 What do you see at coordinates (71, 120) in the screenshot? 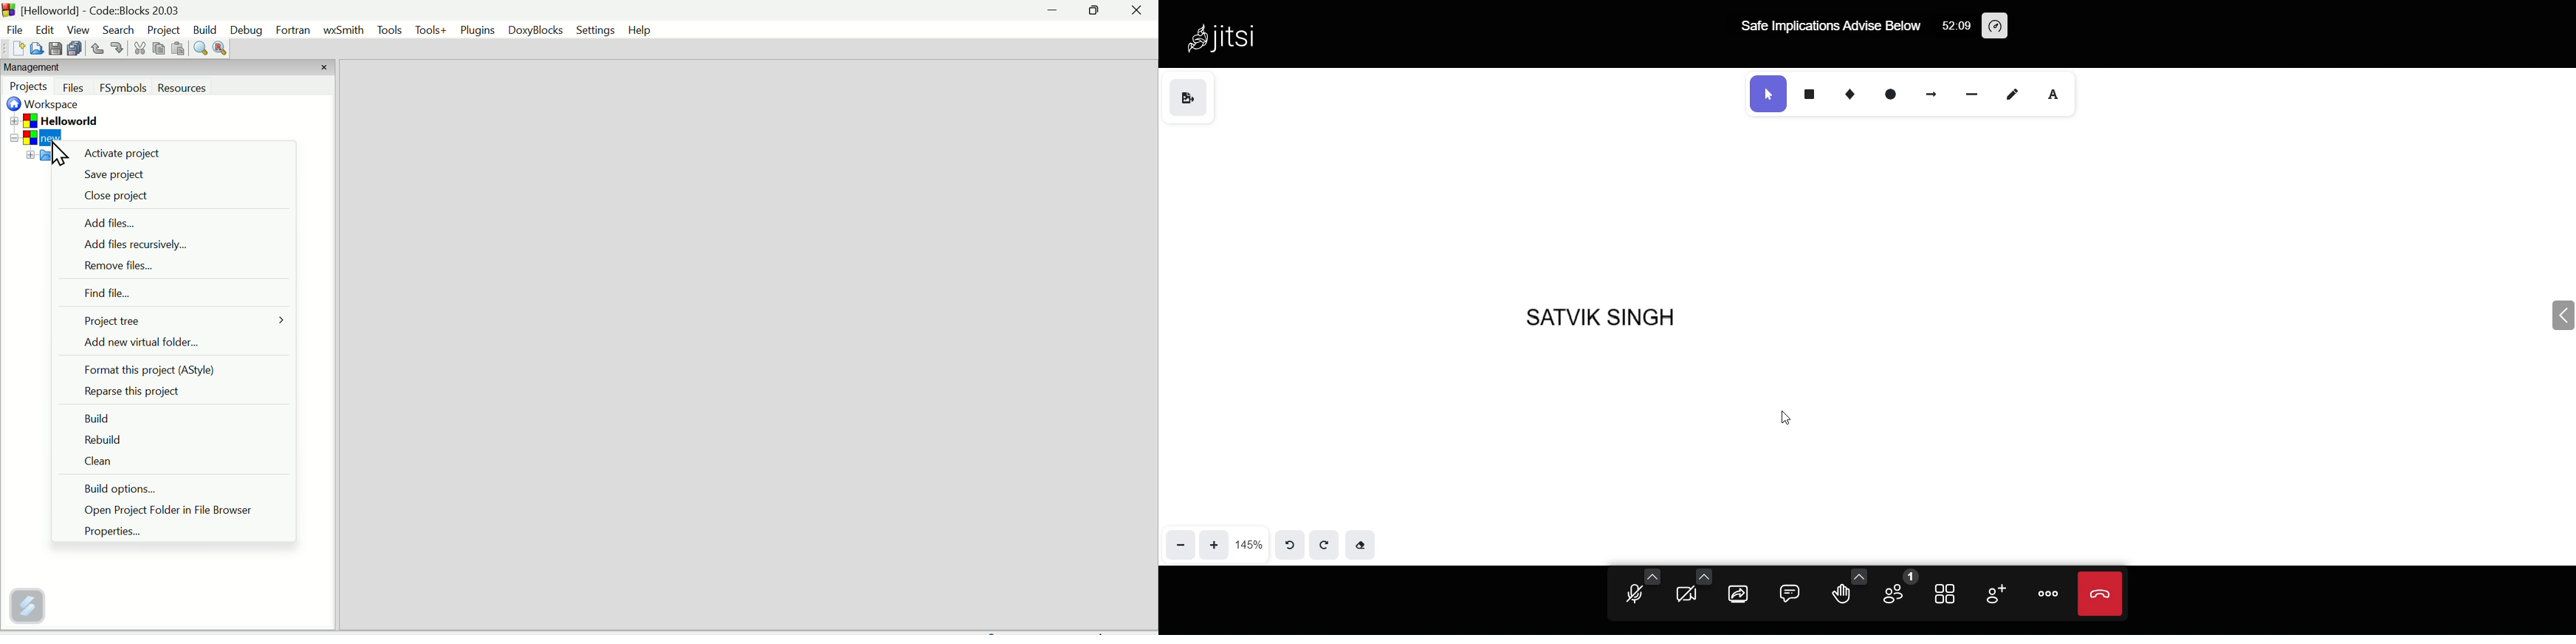
I see `Hello World` at bounding box center [71, 120].